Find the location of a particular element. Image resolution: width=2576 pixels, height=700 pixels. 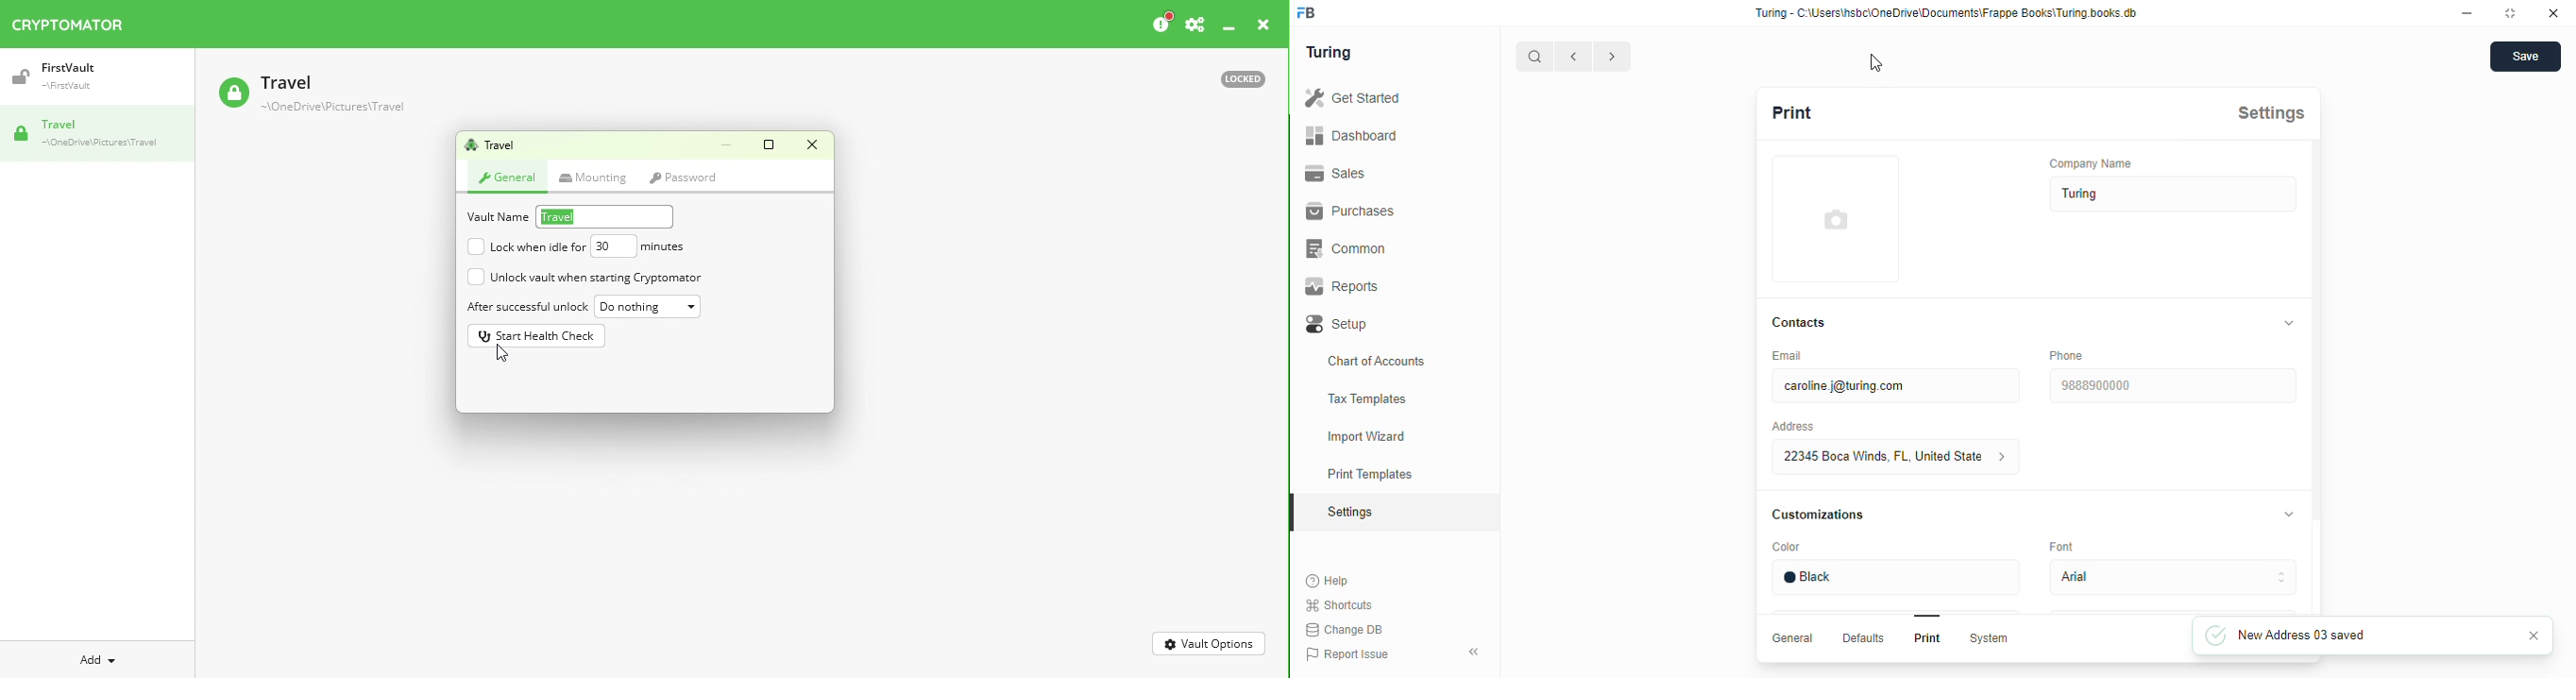

Defaults is located at coordinates (1865, 638).